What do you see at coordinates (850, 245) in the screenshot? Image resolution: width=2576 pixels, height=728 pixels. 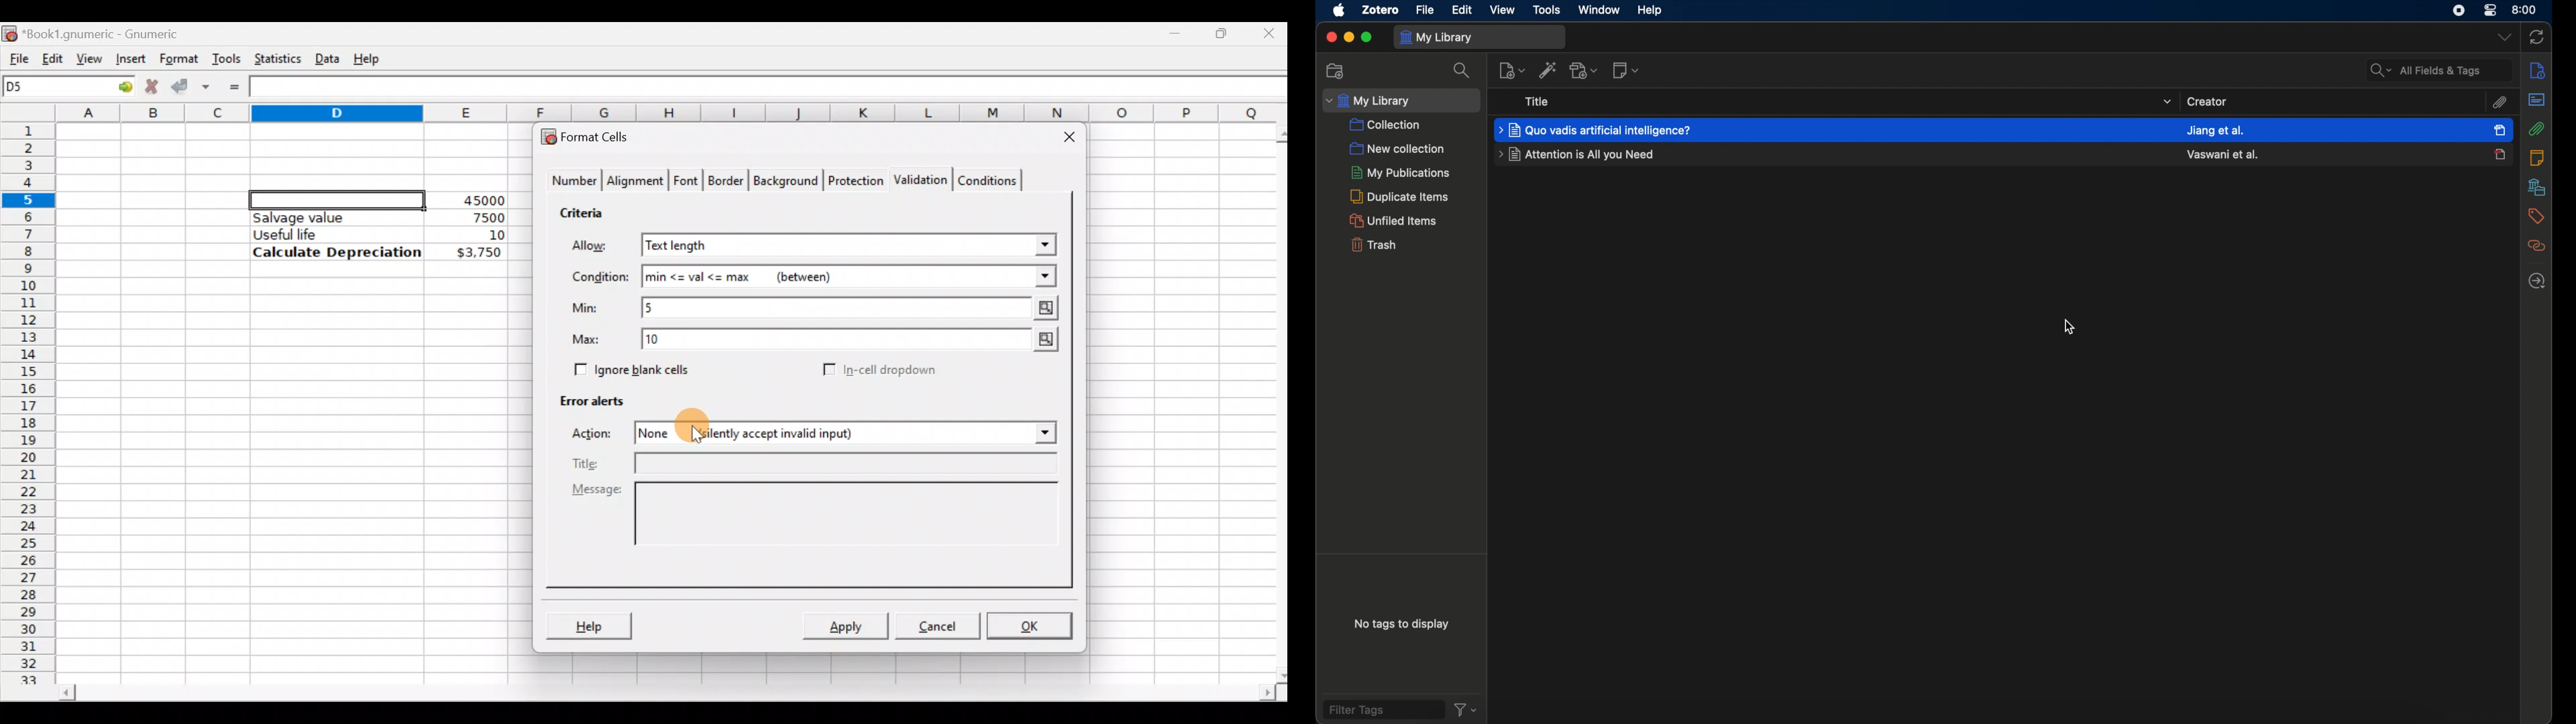 I see `Text length selected` at bounding box center [850, 245].